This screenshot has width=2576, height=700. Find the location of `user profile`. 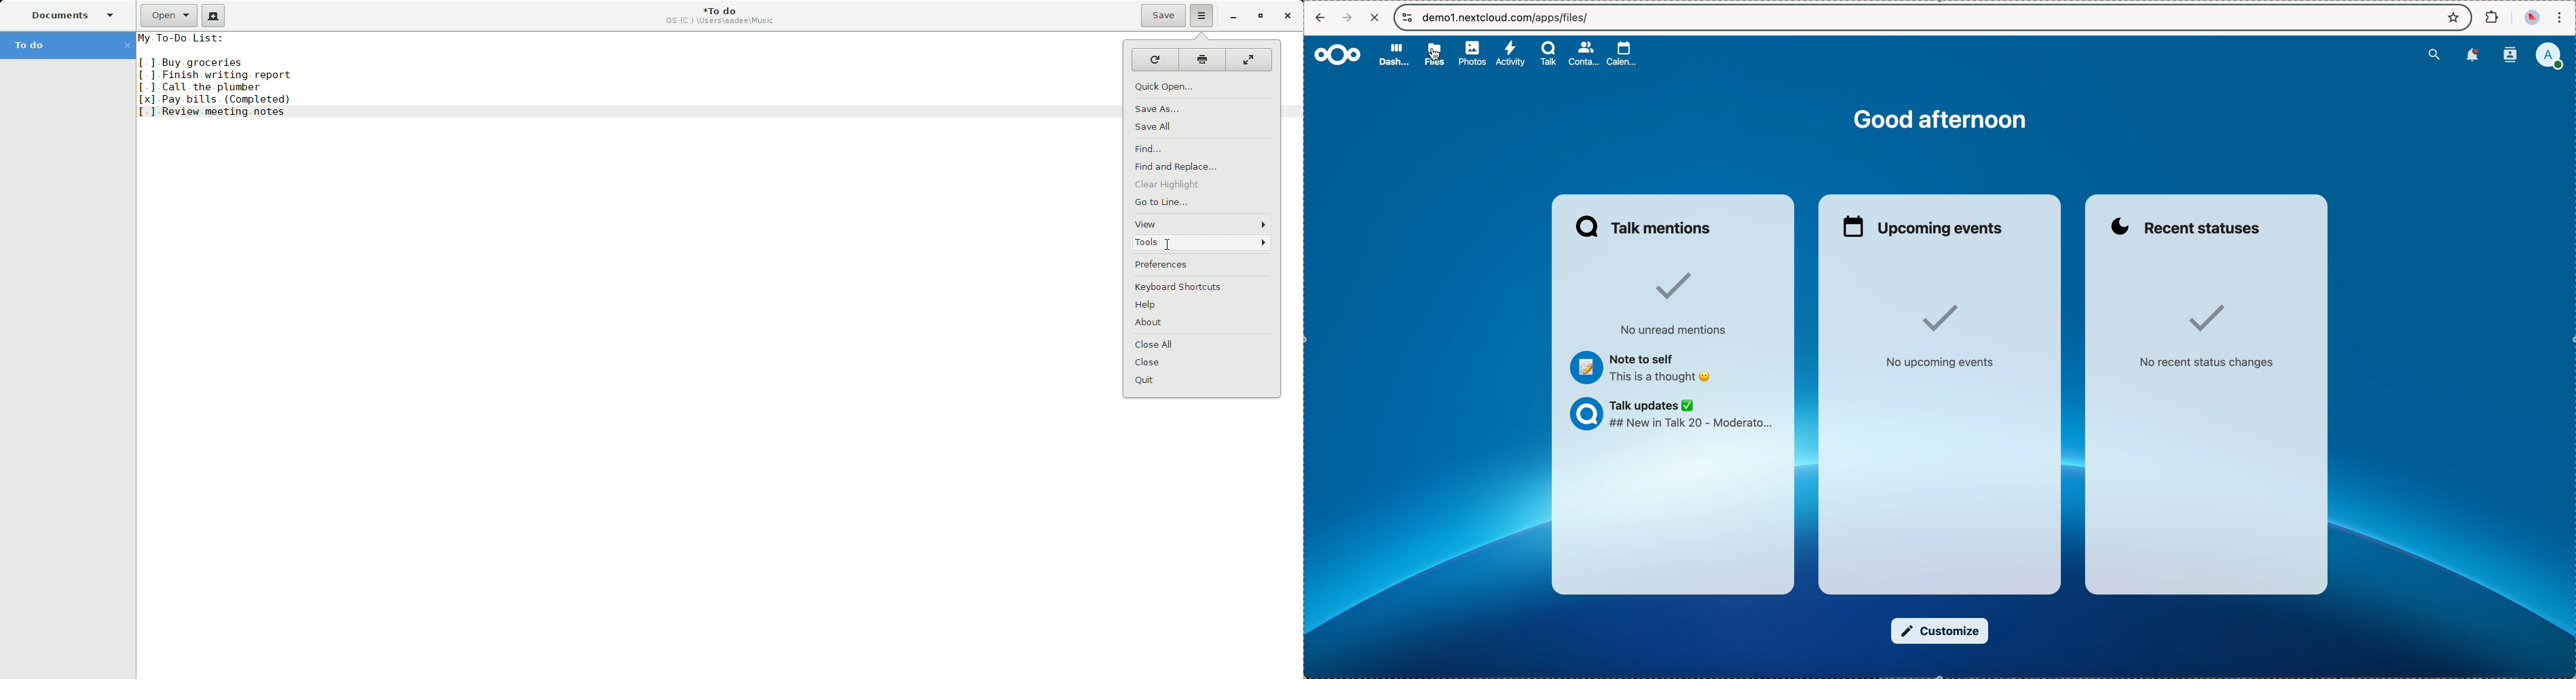

user profile is located at coordinates (2554, 55).